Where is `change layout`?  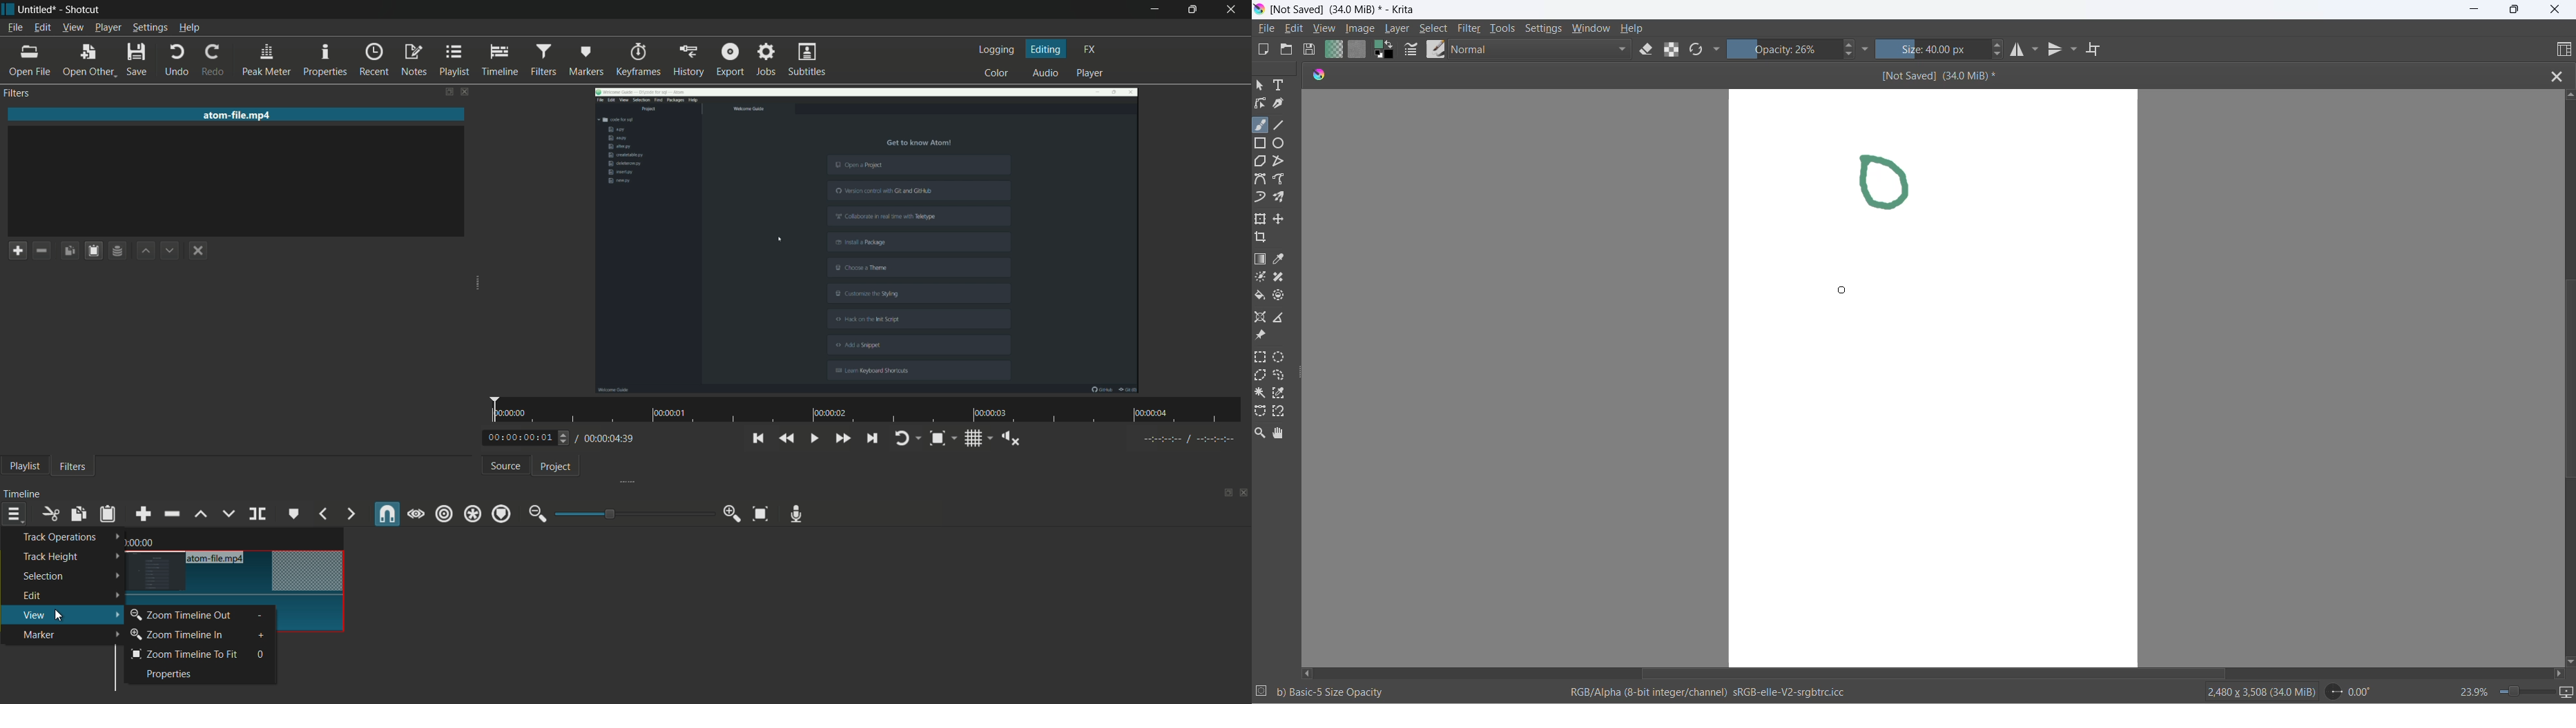
change layout is located at coordinates (448, 91).